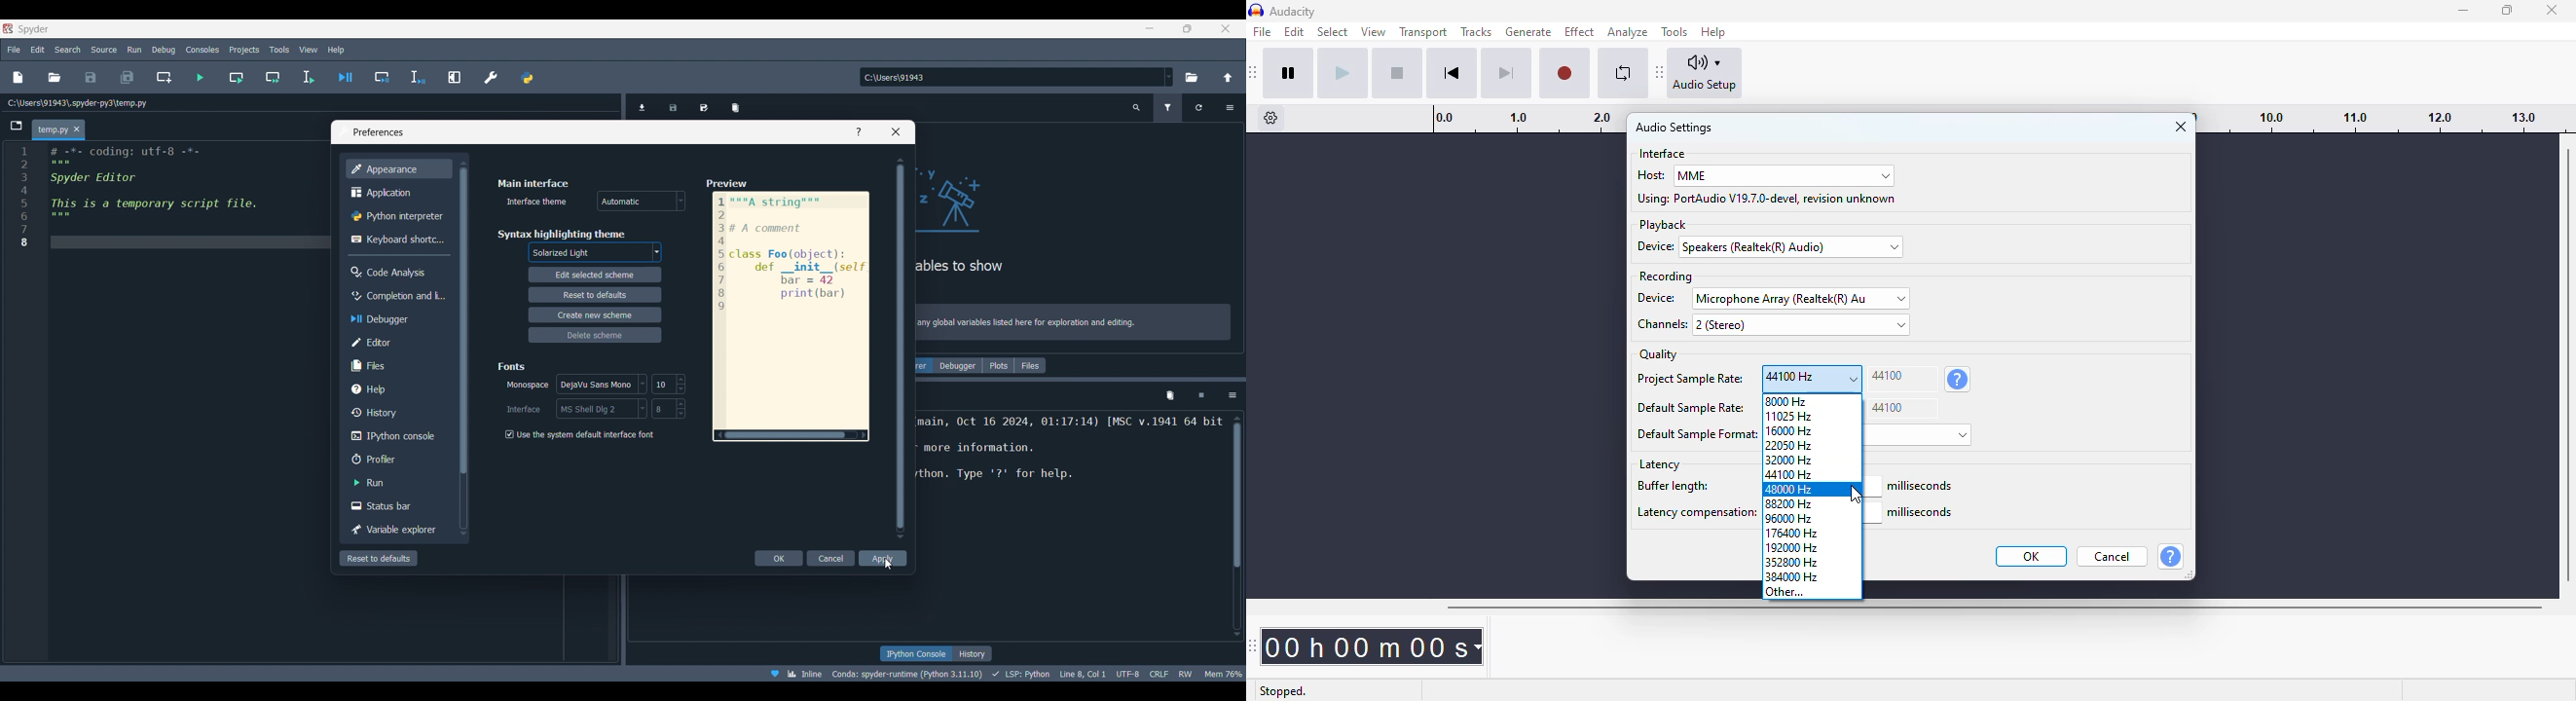  What do you see at coordinates (397, 191) in the screenshot?
I see `Application` at bounding box center [397, 191].